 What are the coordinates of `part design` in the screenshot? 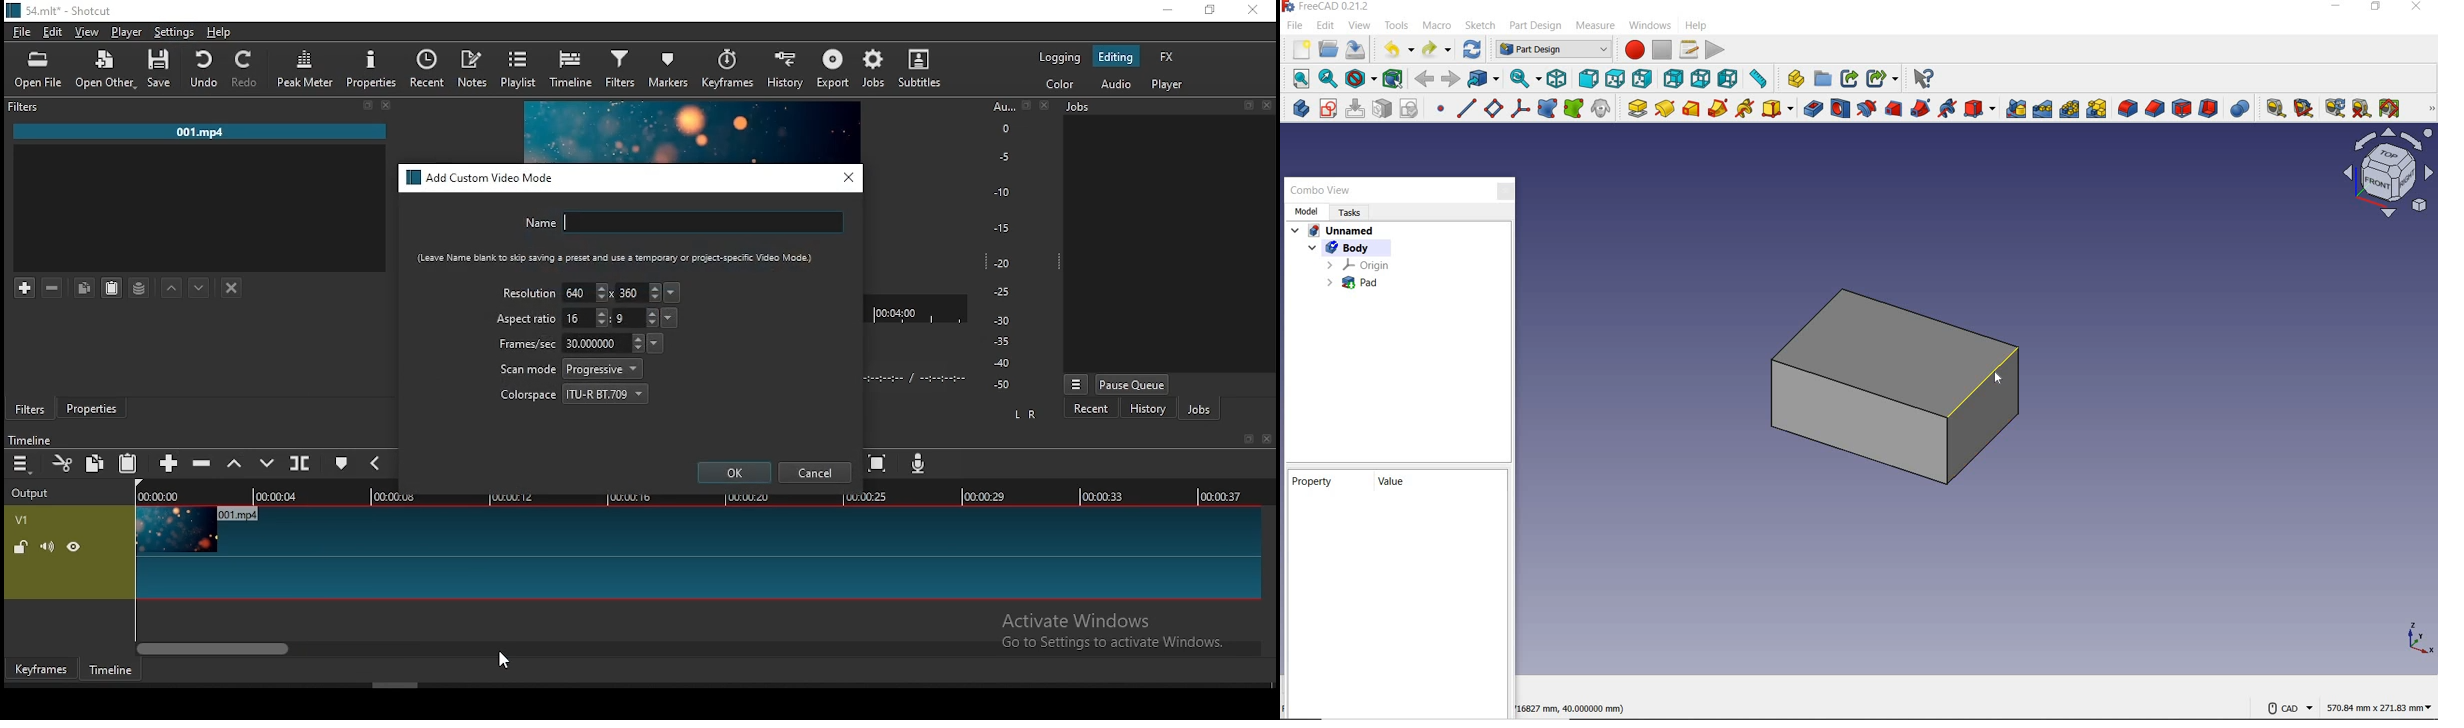 It's located at (1536, 26).